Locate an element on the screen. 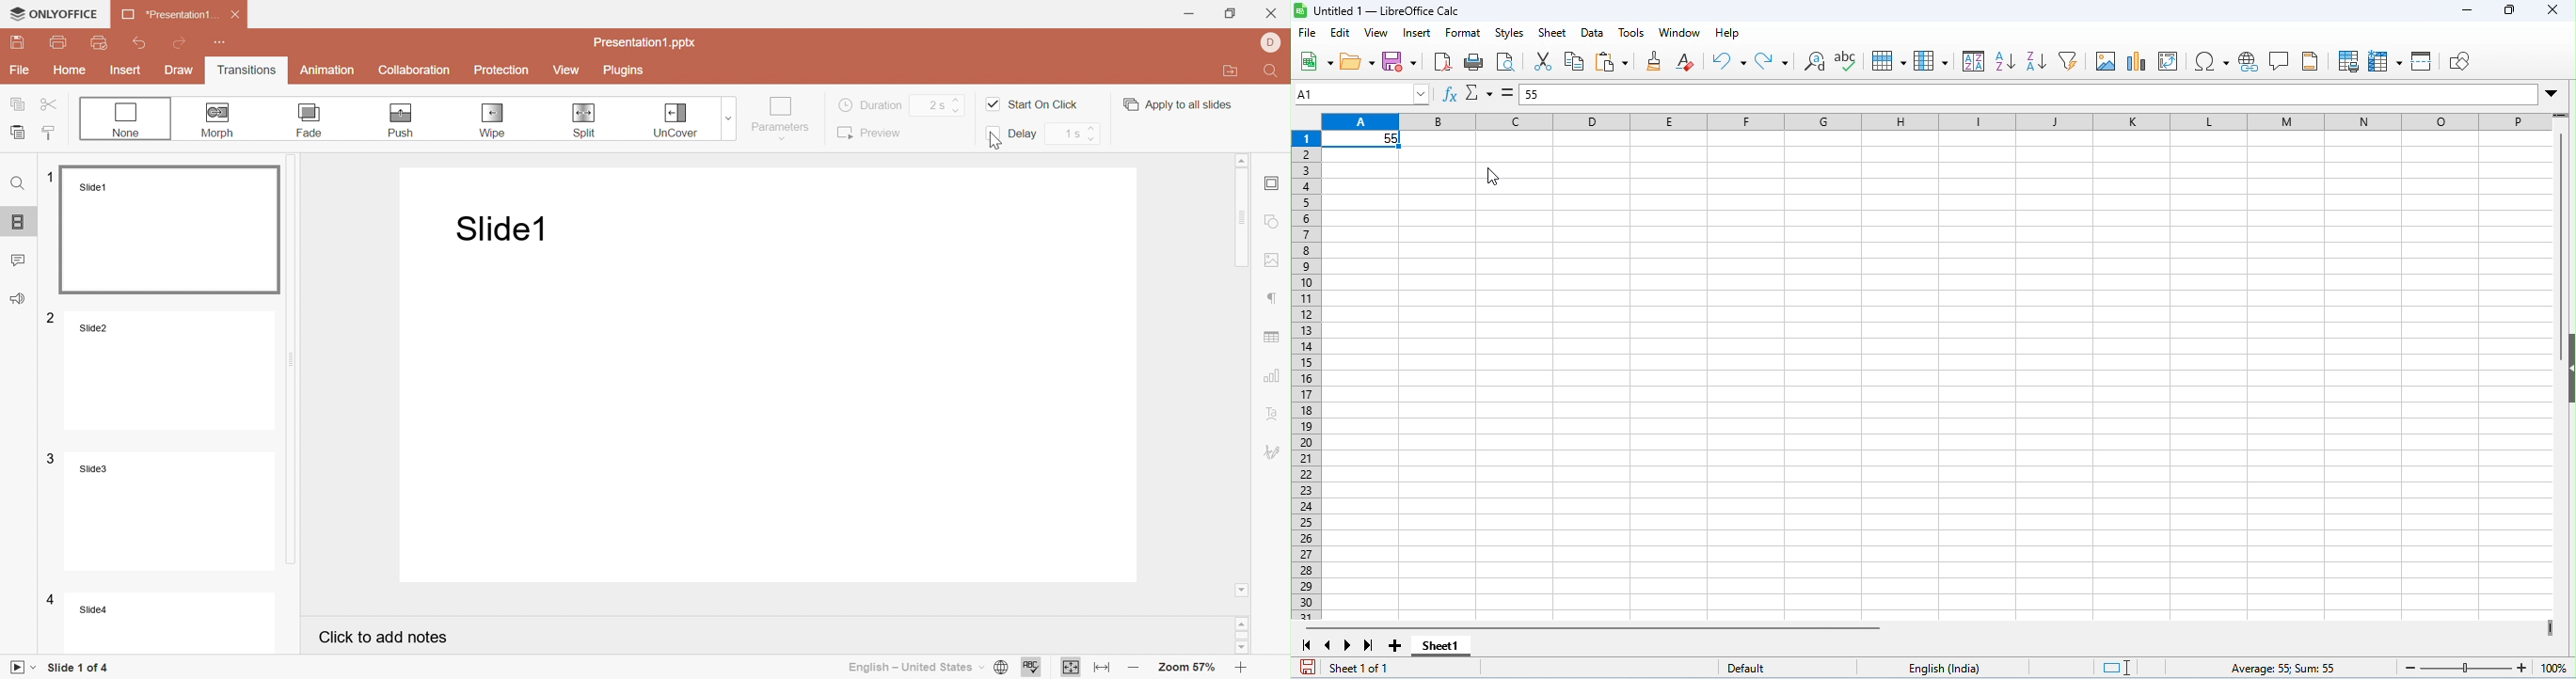 The image size is (2576, 700). standard selection is located at coordinates (2110, 668).